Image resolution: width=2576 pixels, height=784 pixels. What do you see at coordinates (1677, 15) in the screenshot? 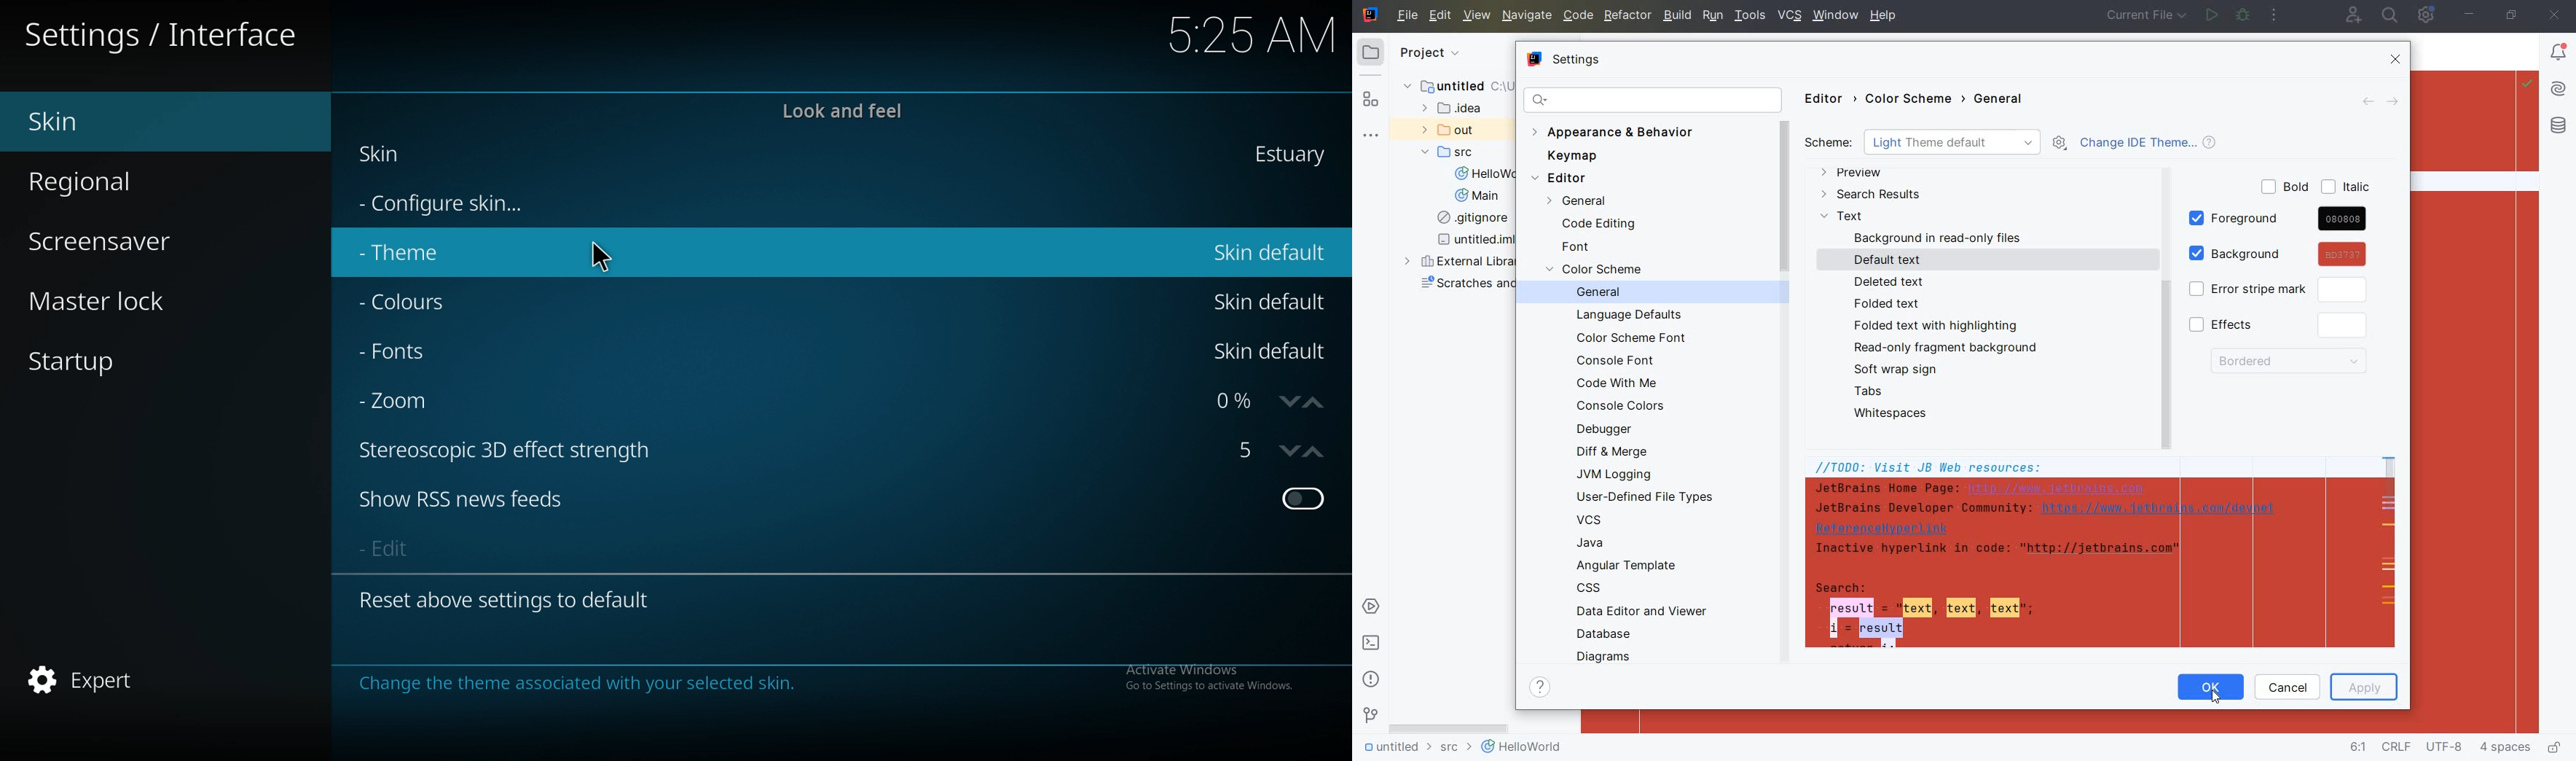
I see `BUILD` at bounding box center [1677, 15].